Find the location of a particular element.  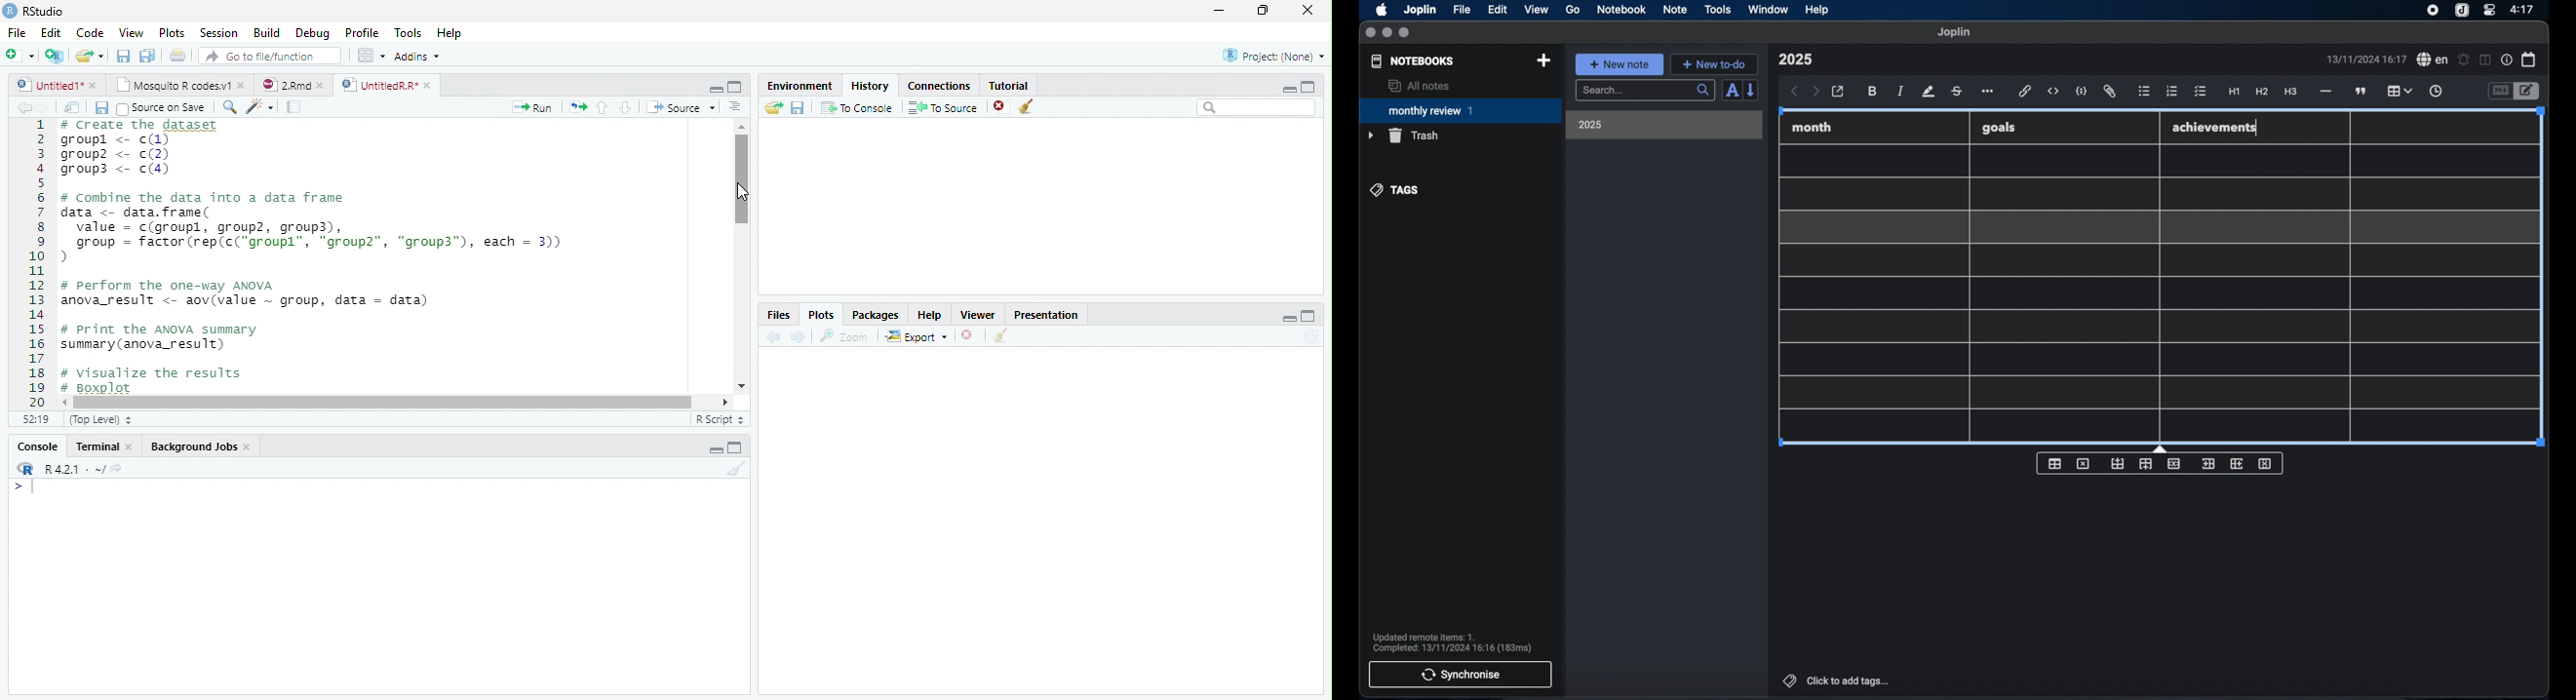

Zoom is located at coordinates (845, 336).